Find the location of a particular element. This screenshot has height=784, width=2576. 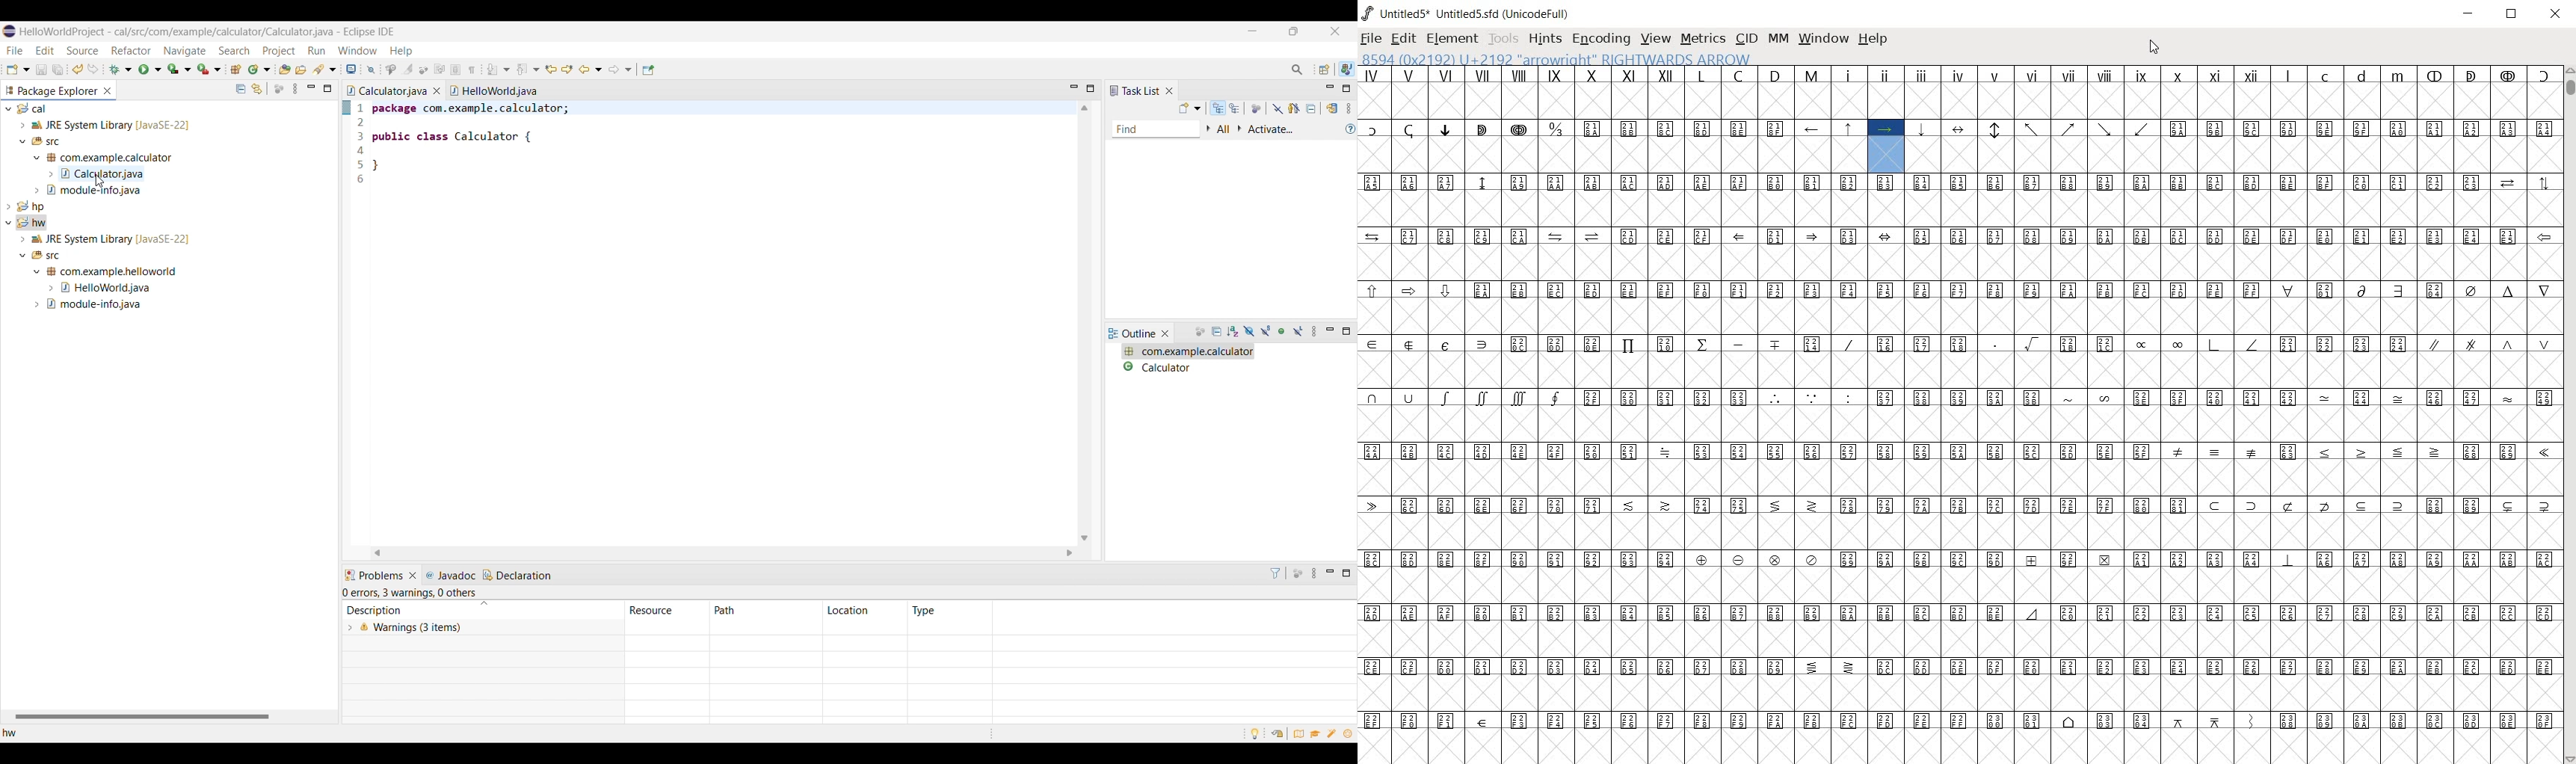

Close tab is located at coordinates (108, 91).